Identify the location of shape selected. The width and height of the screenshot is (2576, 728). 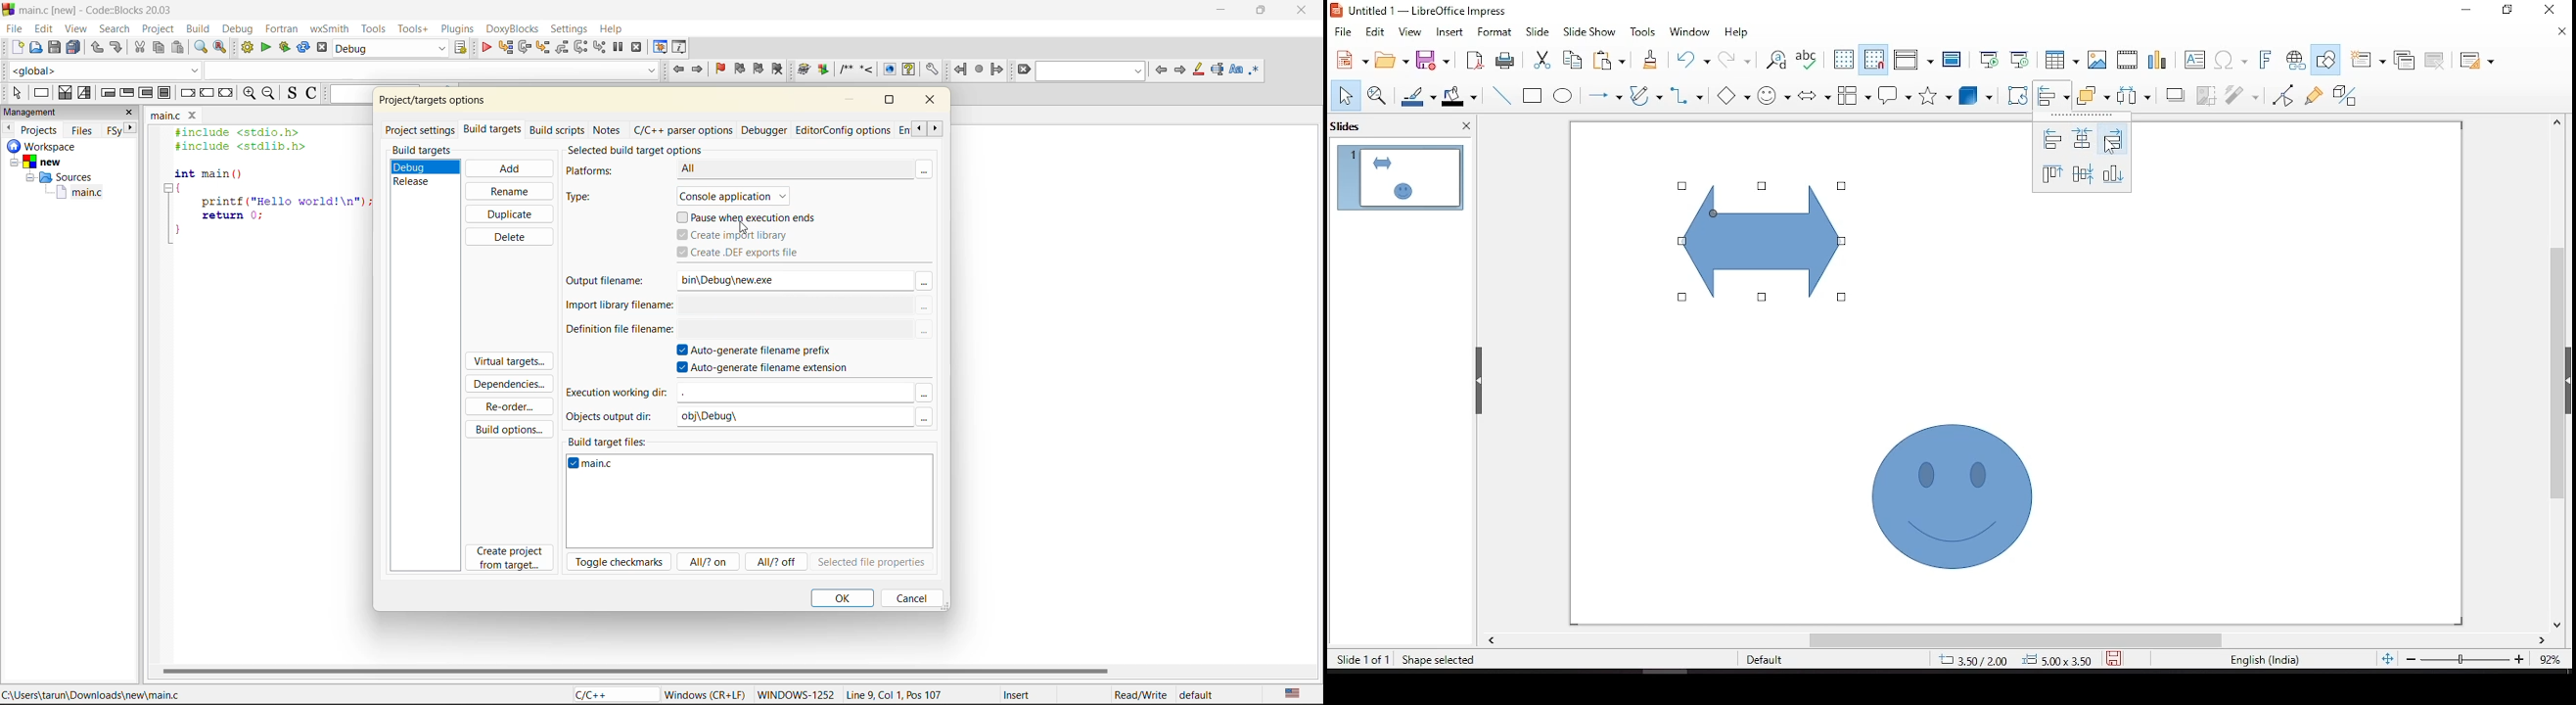
(1435, 660).